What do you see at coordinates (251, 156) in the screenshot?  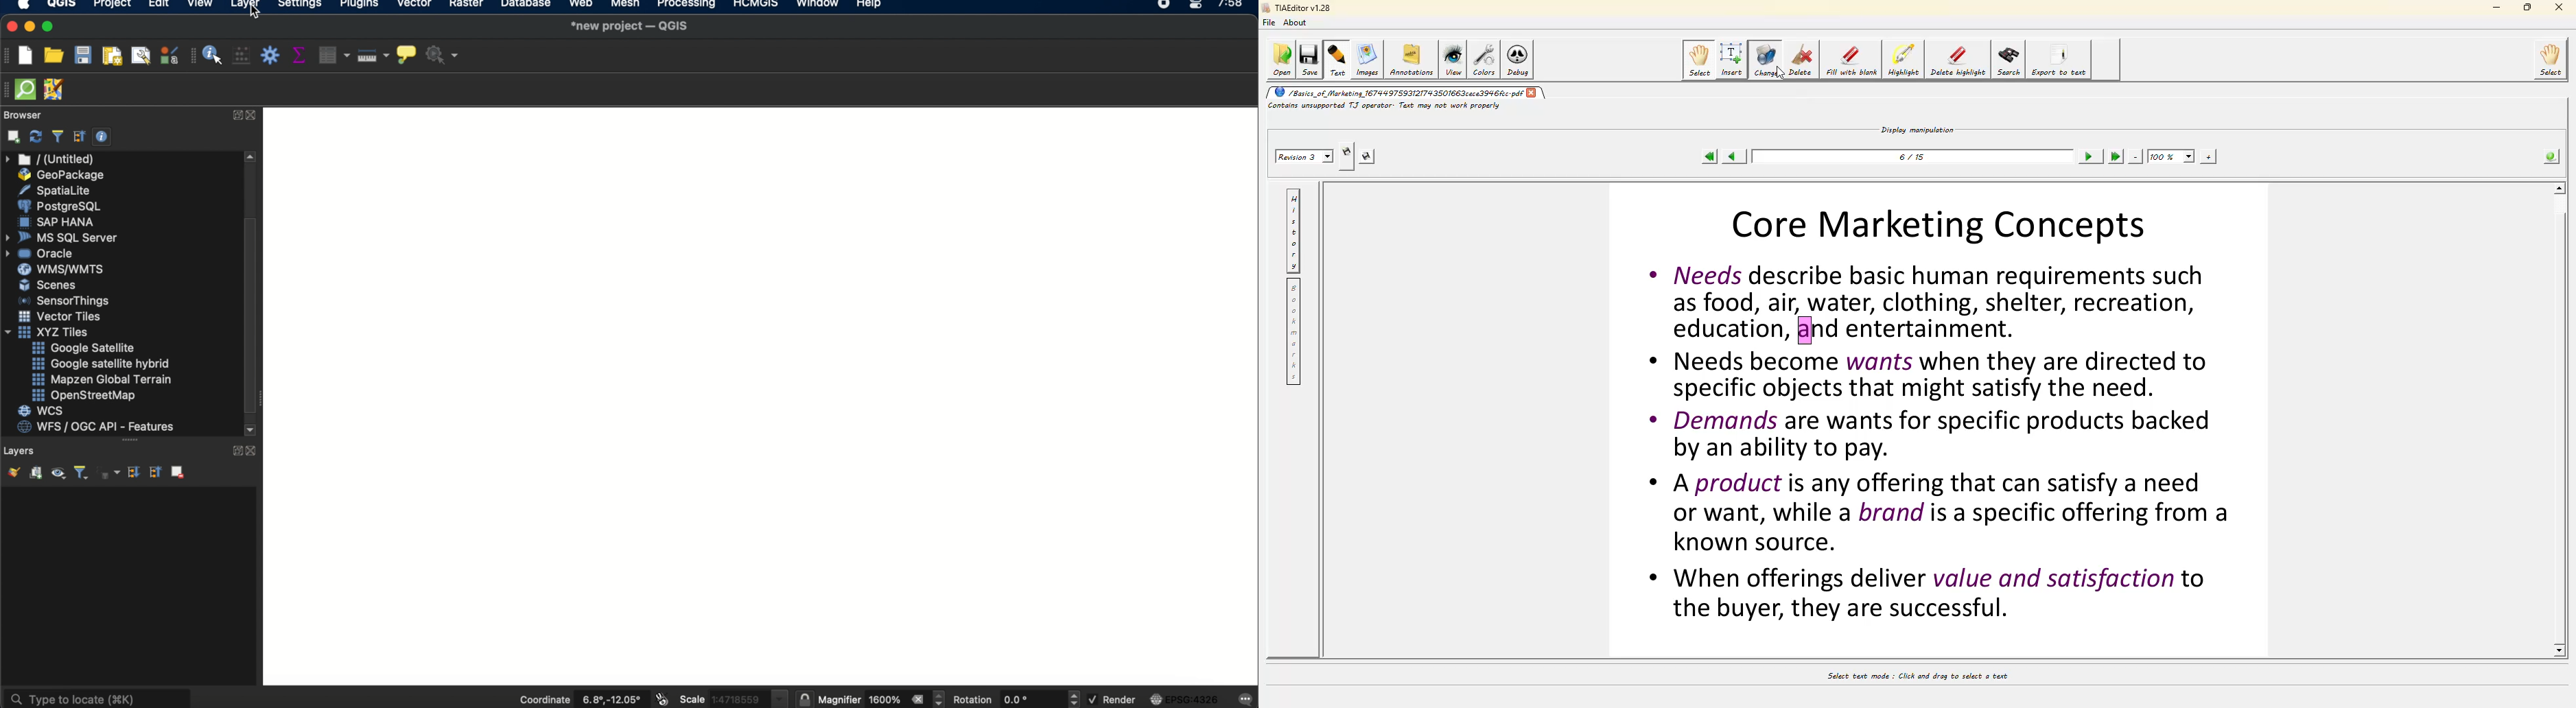 I see `scroll up arrow` at bounding box center [251, 156].